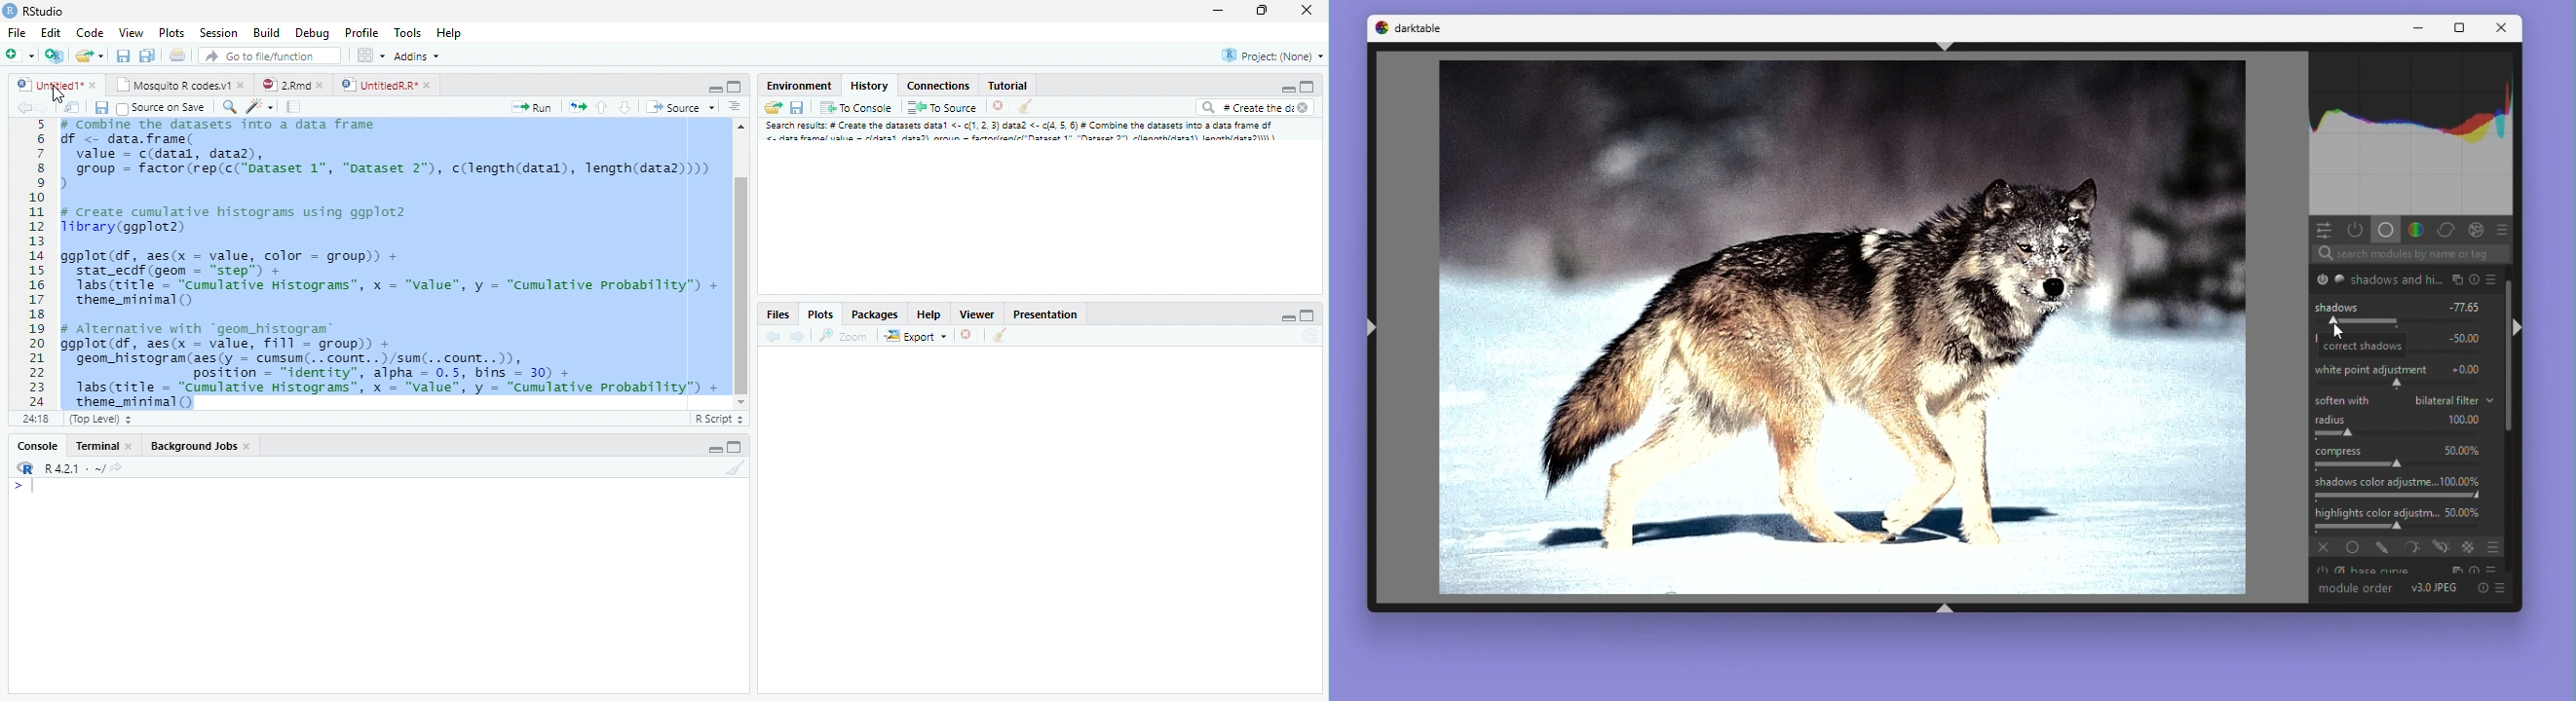 Image resolution: width=2576 pixels, height=728 pixels. Describe the element at coordinates (180, 55) in the screenshot. I see `Print` at that location.